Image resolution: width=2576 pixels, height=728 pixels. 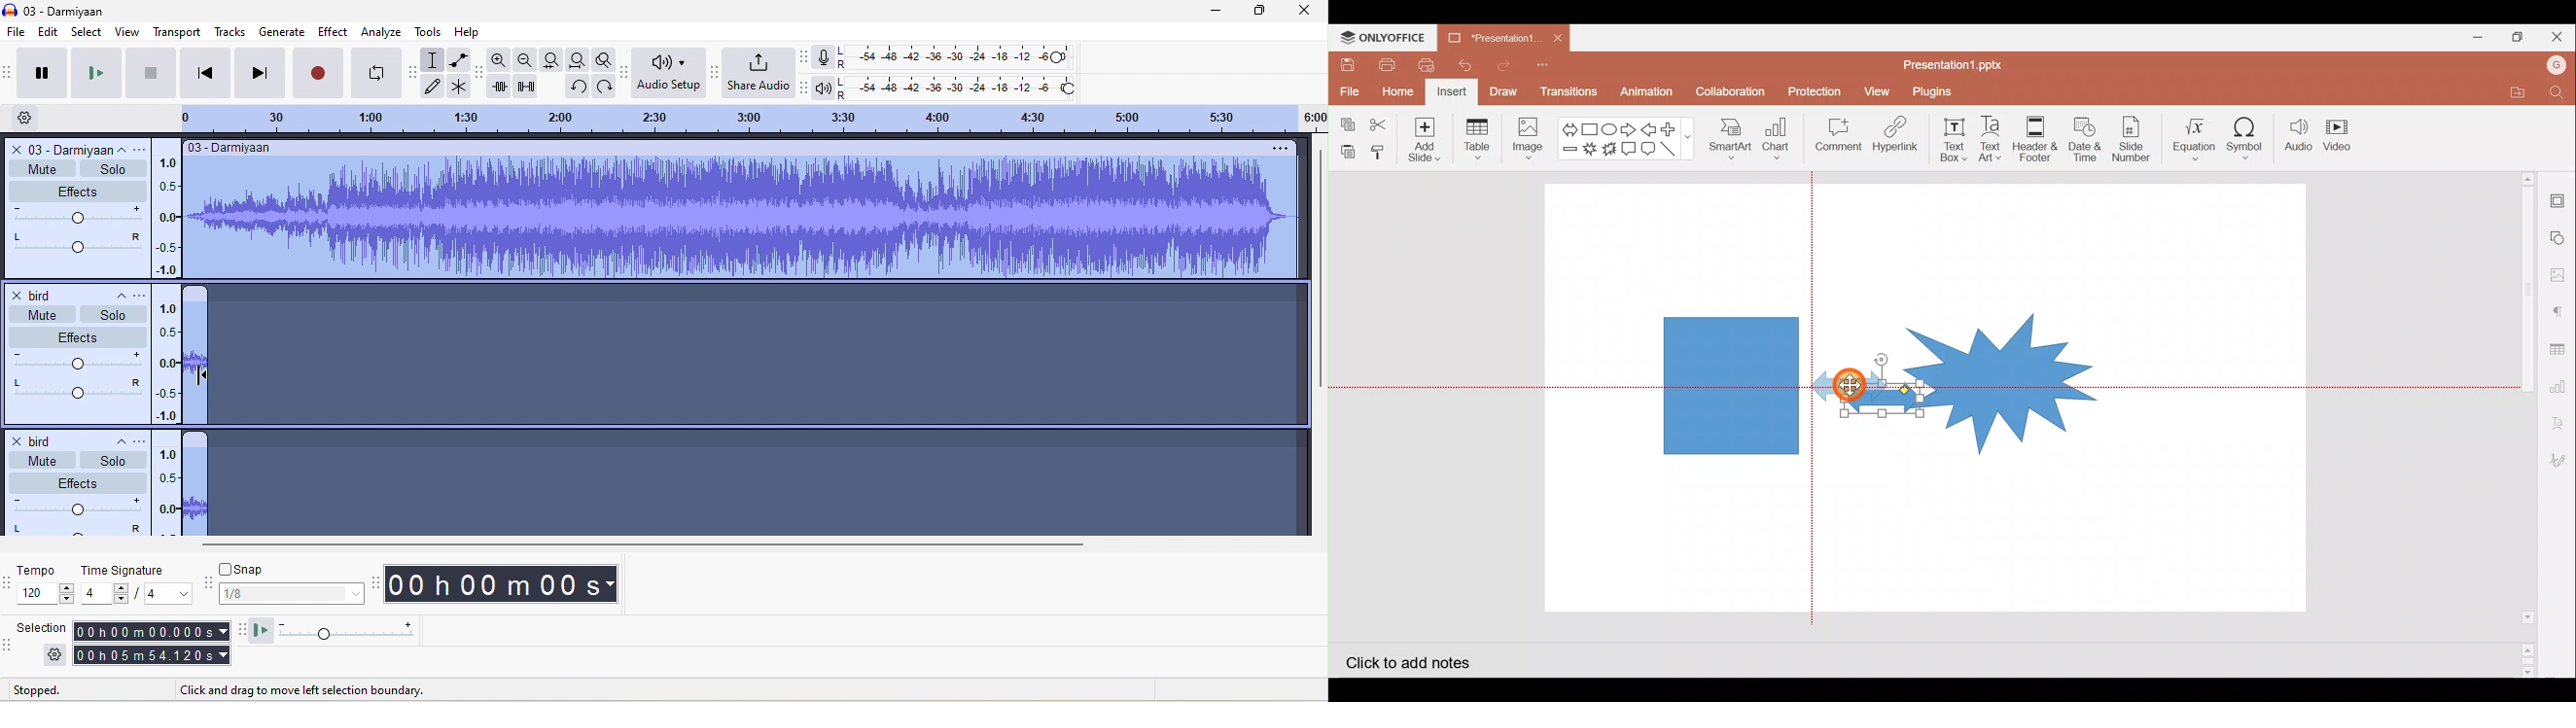 I want to click on multi tool, so click(x=463, y=89).